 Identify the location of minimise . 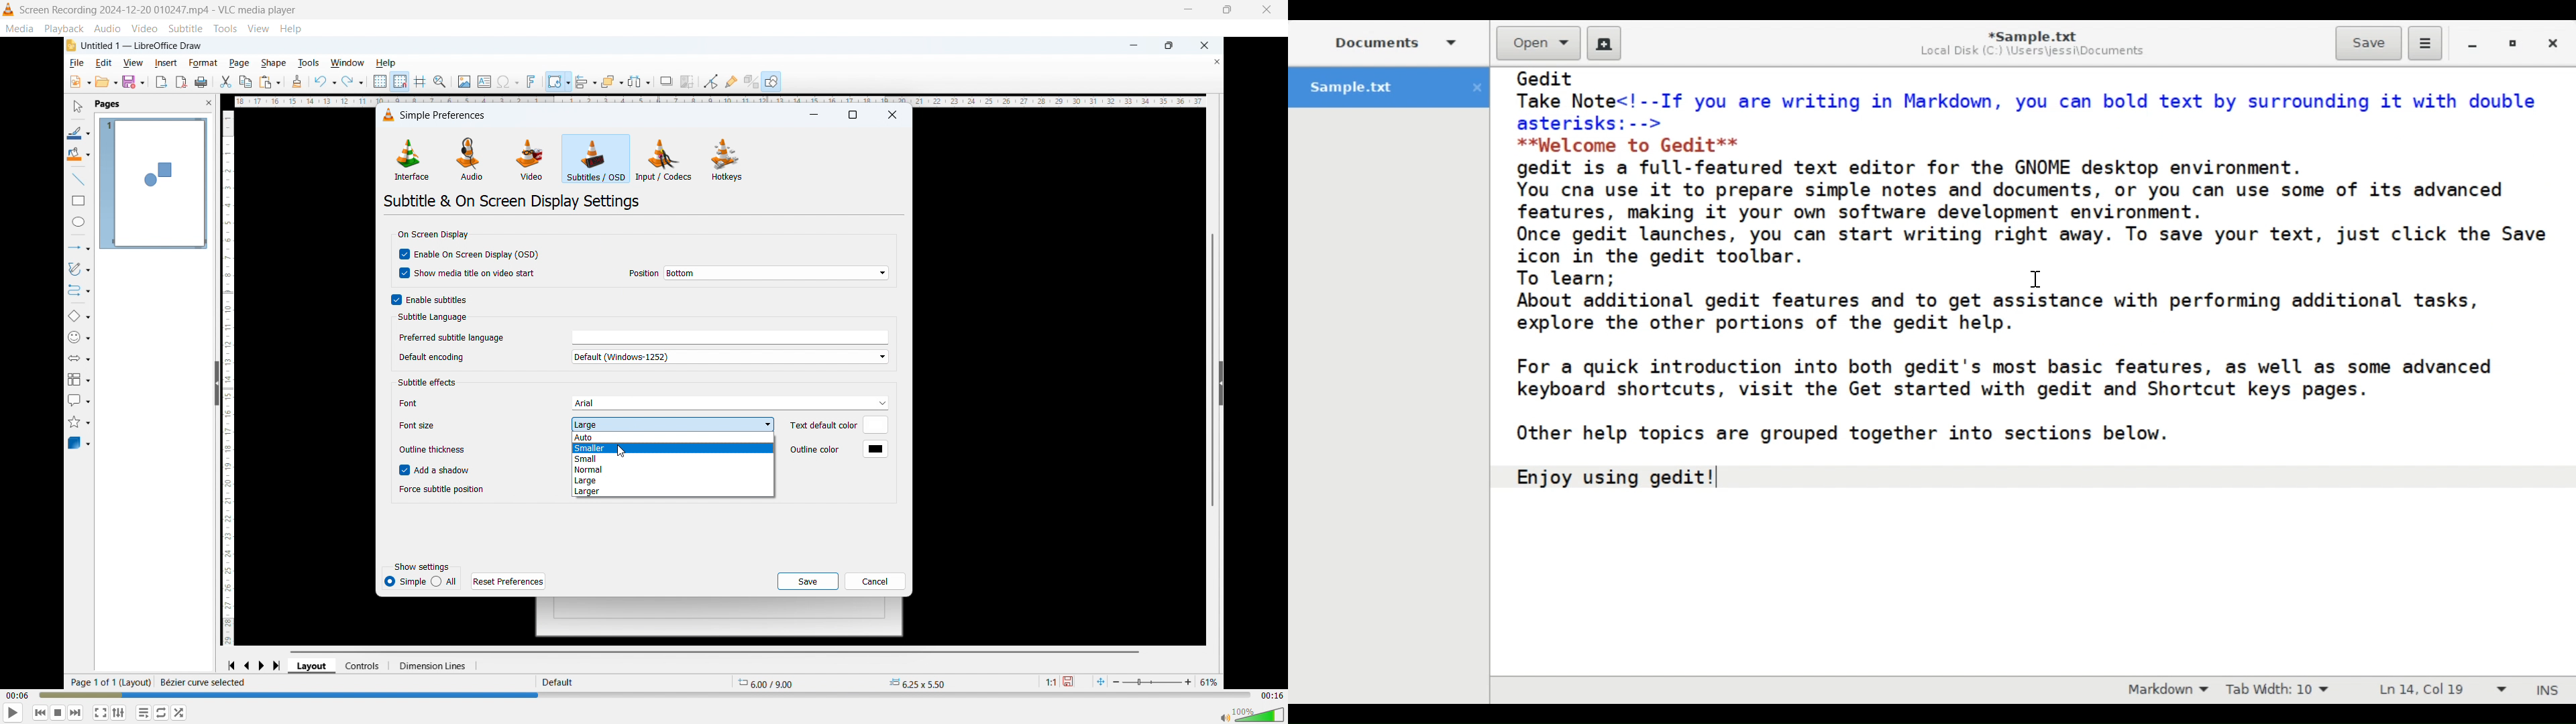
(814, 117).